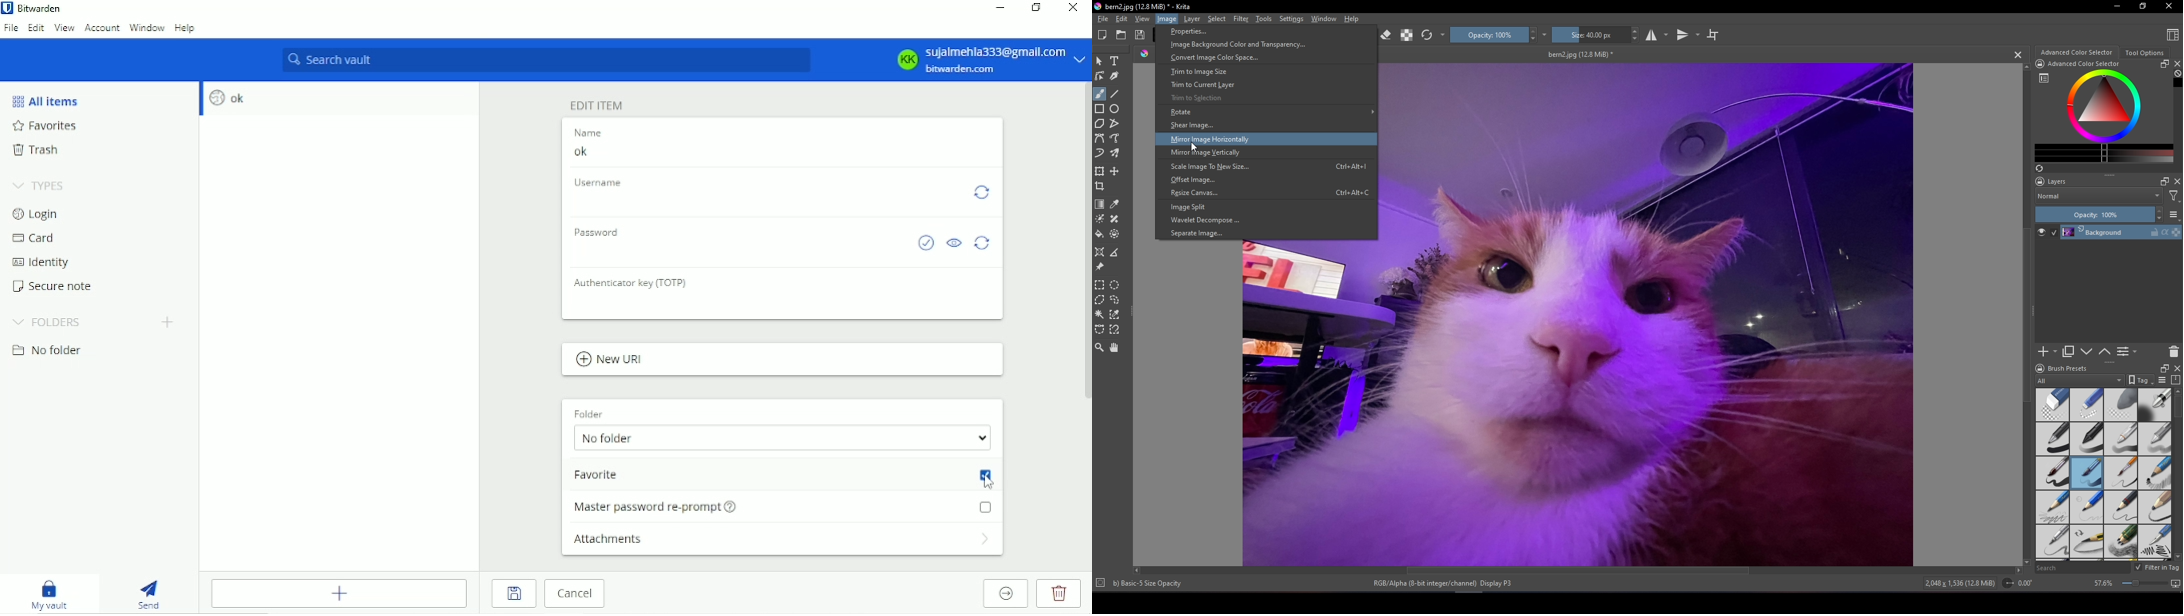 The height and width of the screenshot is (616, 2184). What do you see at coordinates (1101, 204) in the screenshot?
I see `Draw a gradient` at bounding box center [1101, 204].